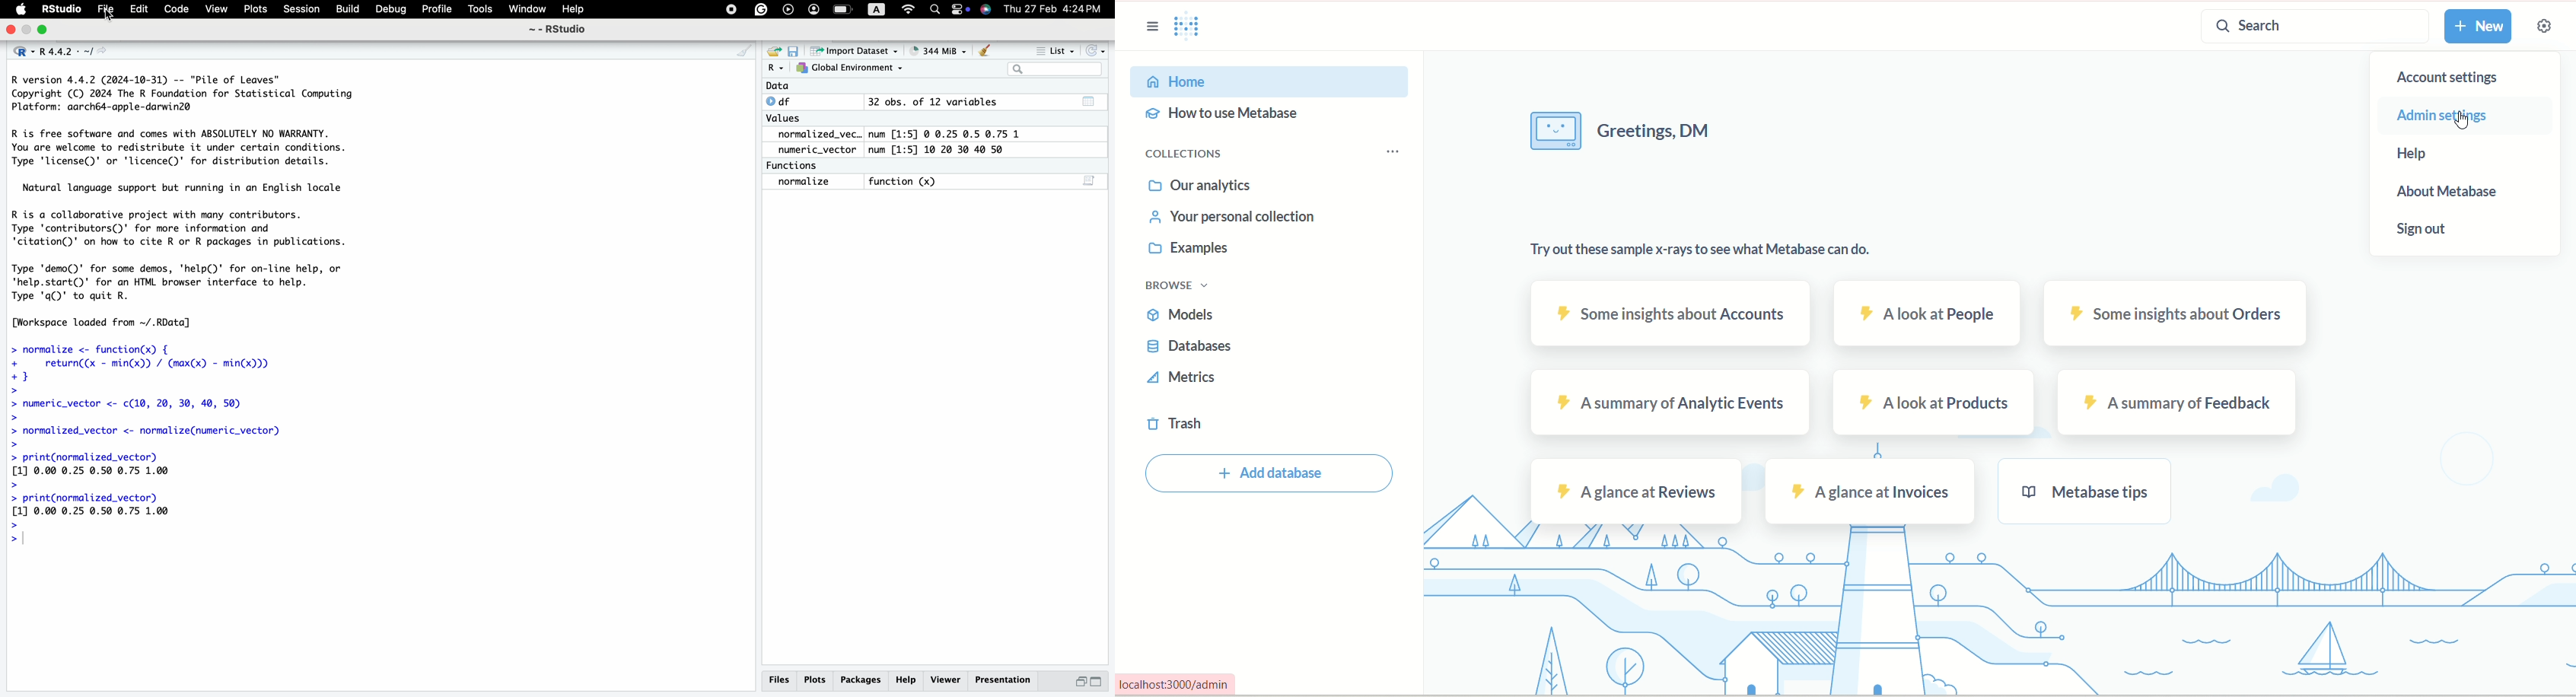 The image size is (2576, 700). Describe the element at coordinates (436, 9) in the screenshot. I see `Profile` at that location.